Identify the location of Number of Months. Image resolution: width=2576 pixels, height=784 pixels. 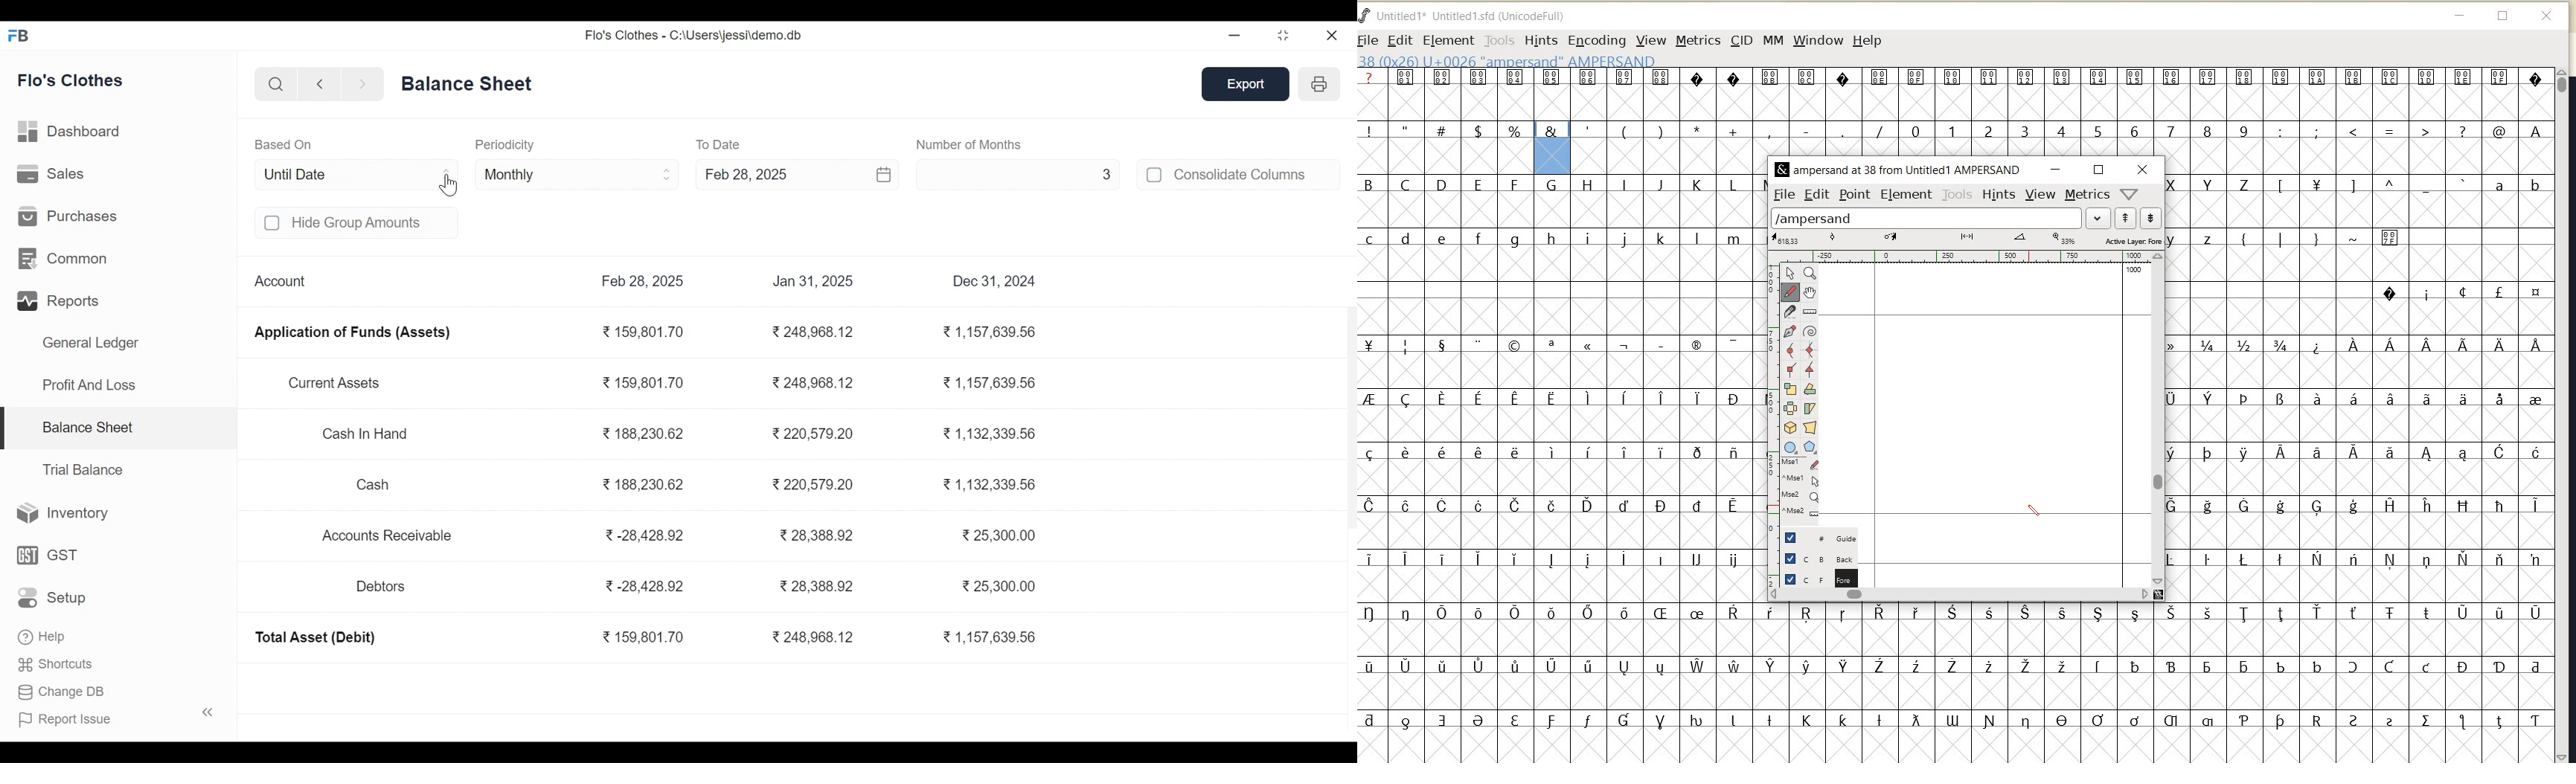
(968, 144).